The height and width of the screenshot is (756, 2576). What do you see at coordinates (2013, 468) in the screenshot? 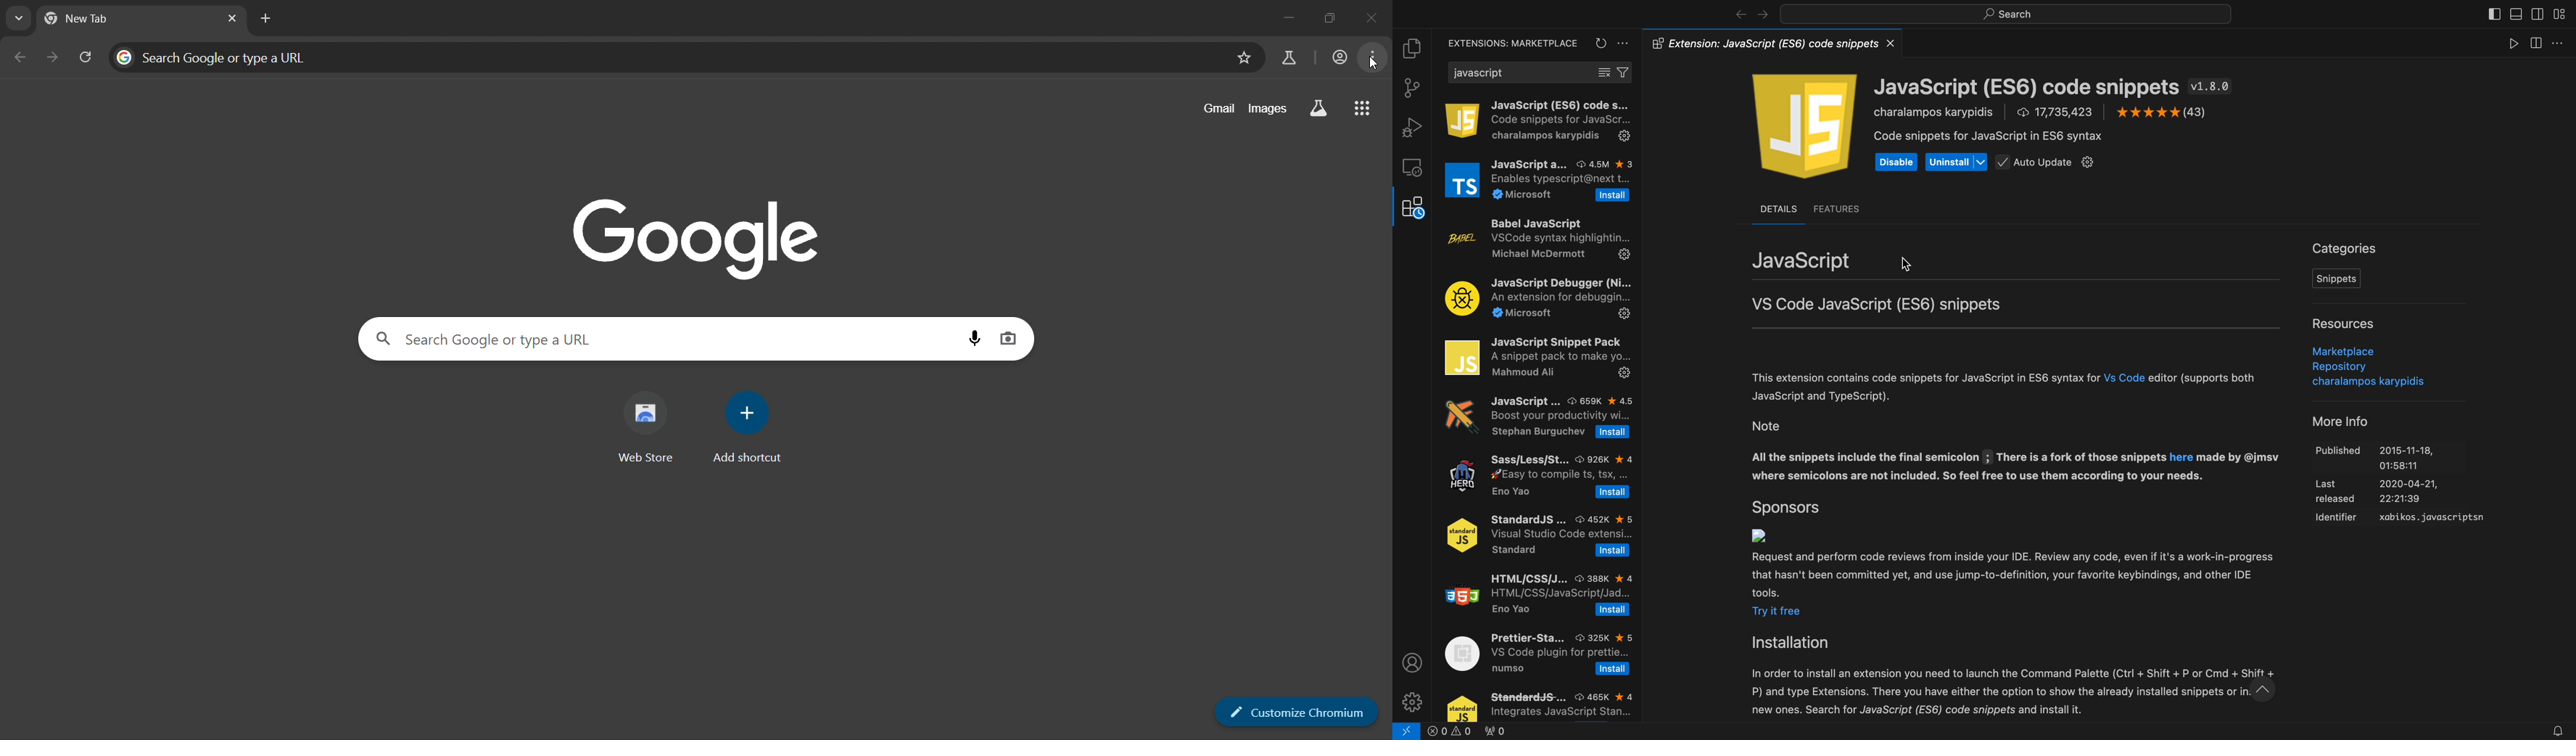
I see `` at bounding box center [2013, 468].